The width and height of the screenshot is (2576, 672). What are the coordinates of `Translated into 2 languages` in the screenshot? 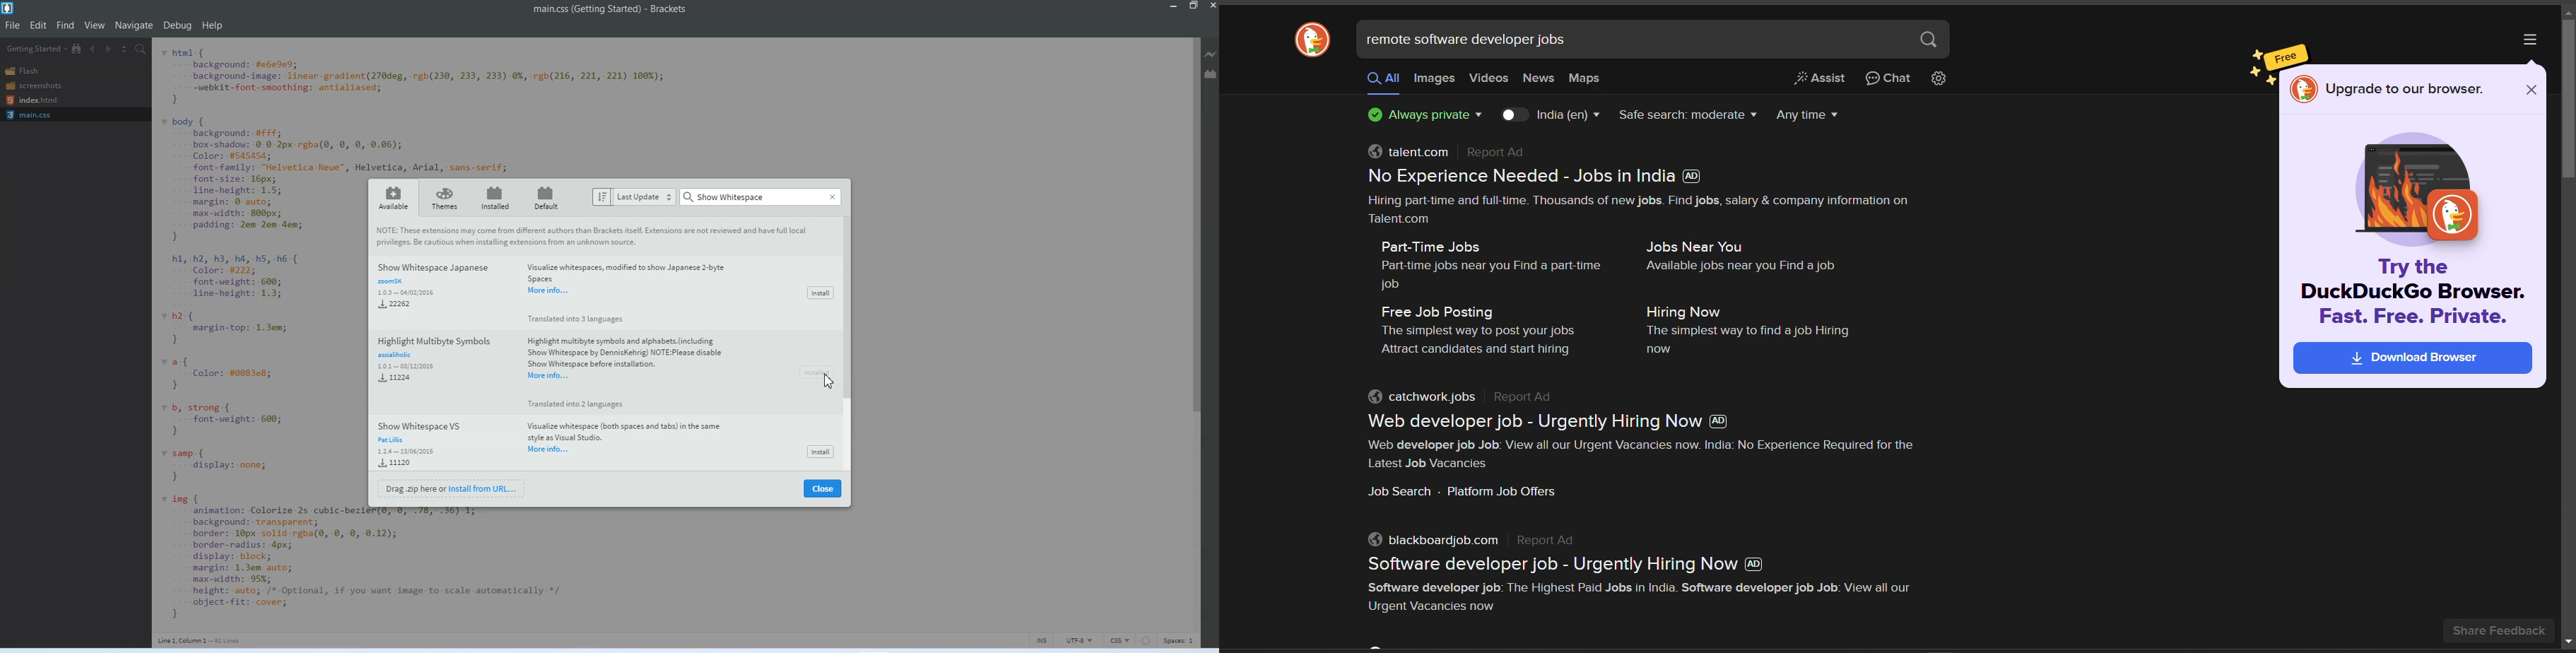 It's located at (574, 404).